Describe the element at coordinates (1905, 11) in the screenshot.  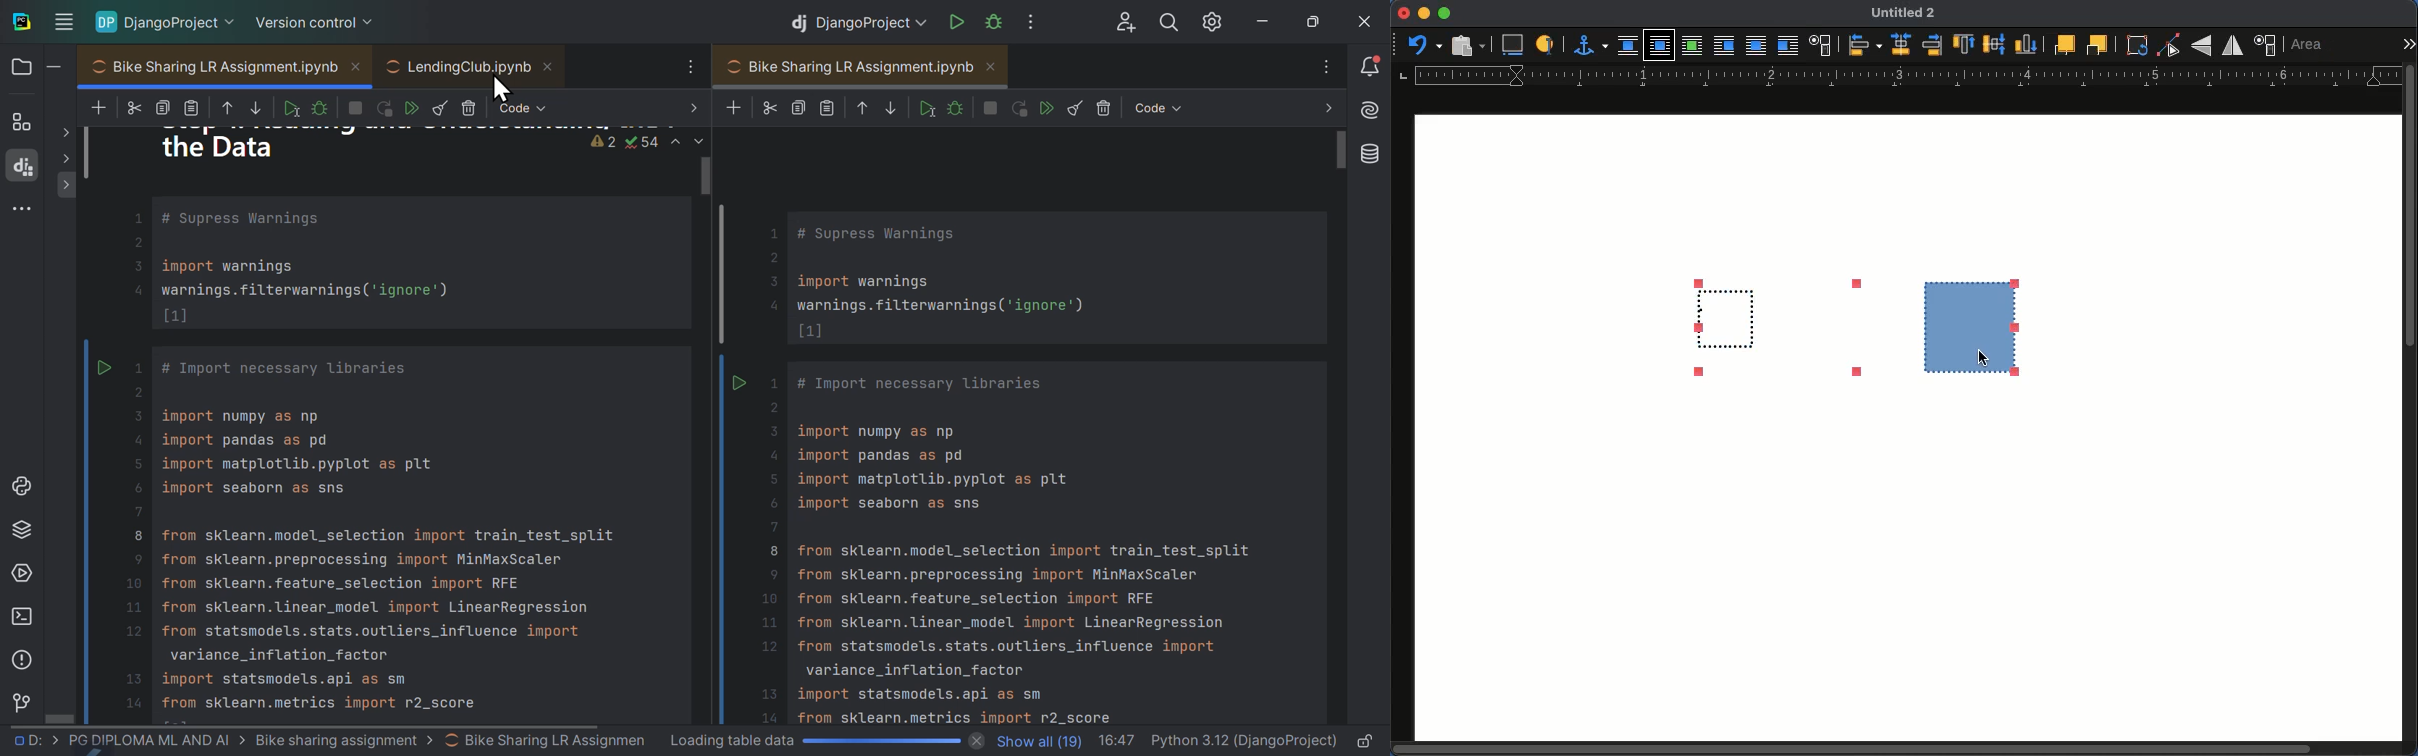
I see `Untitled 2 - name` at that location.